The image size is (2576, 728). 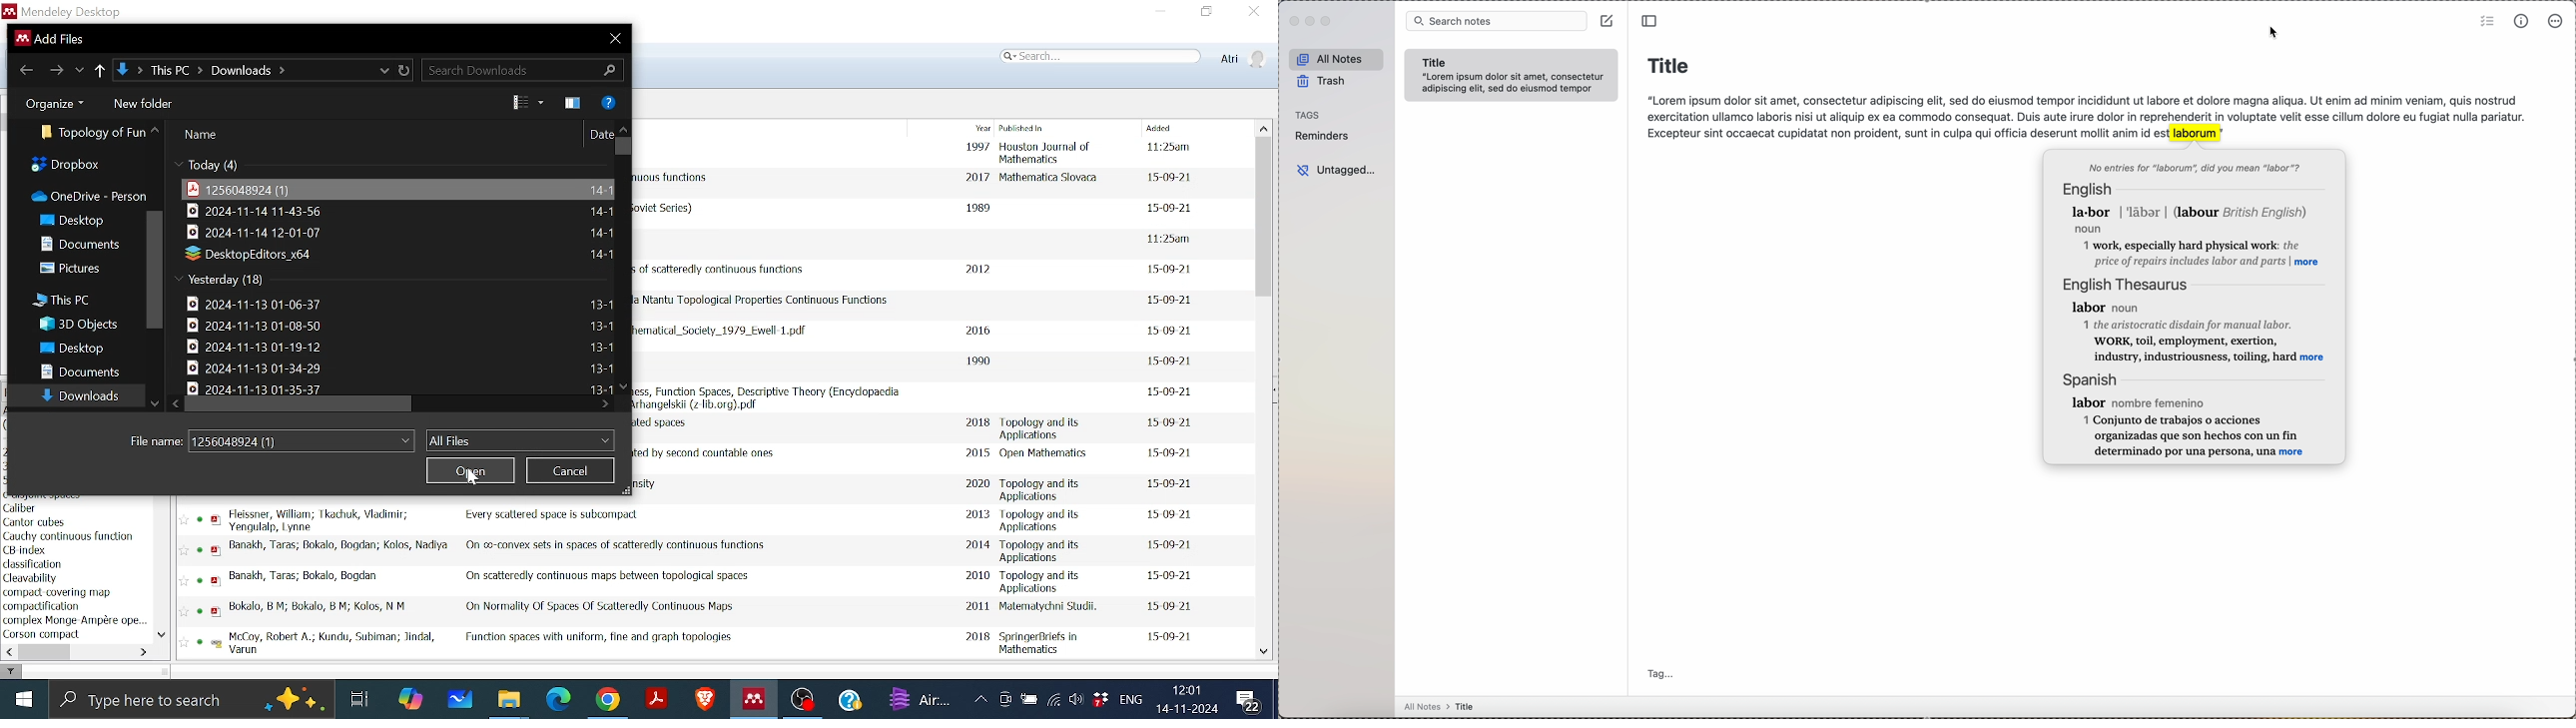 I want to click on 3D Objects, so click(x=80, y=325).